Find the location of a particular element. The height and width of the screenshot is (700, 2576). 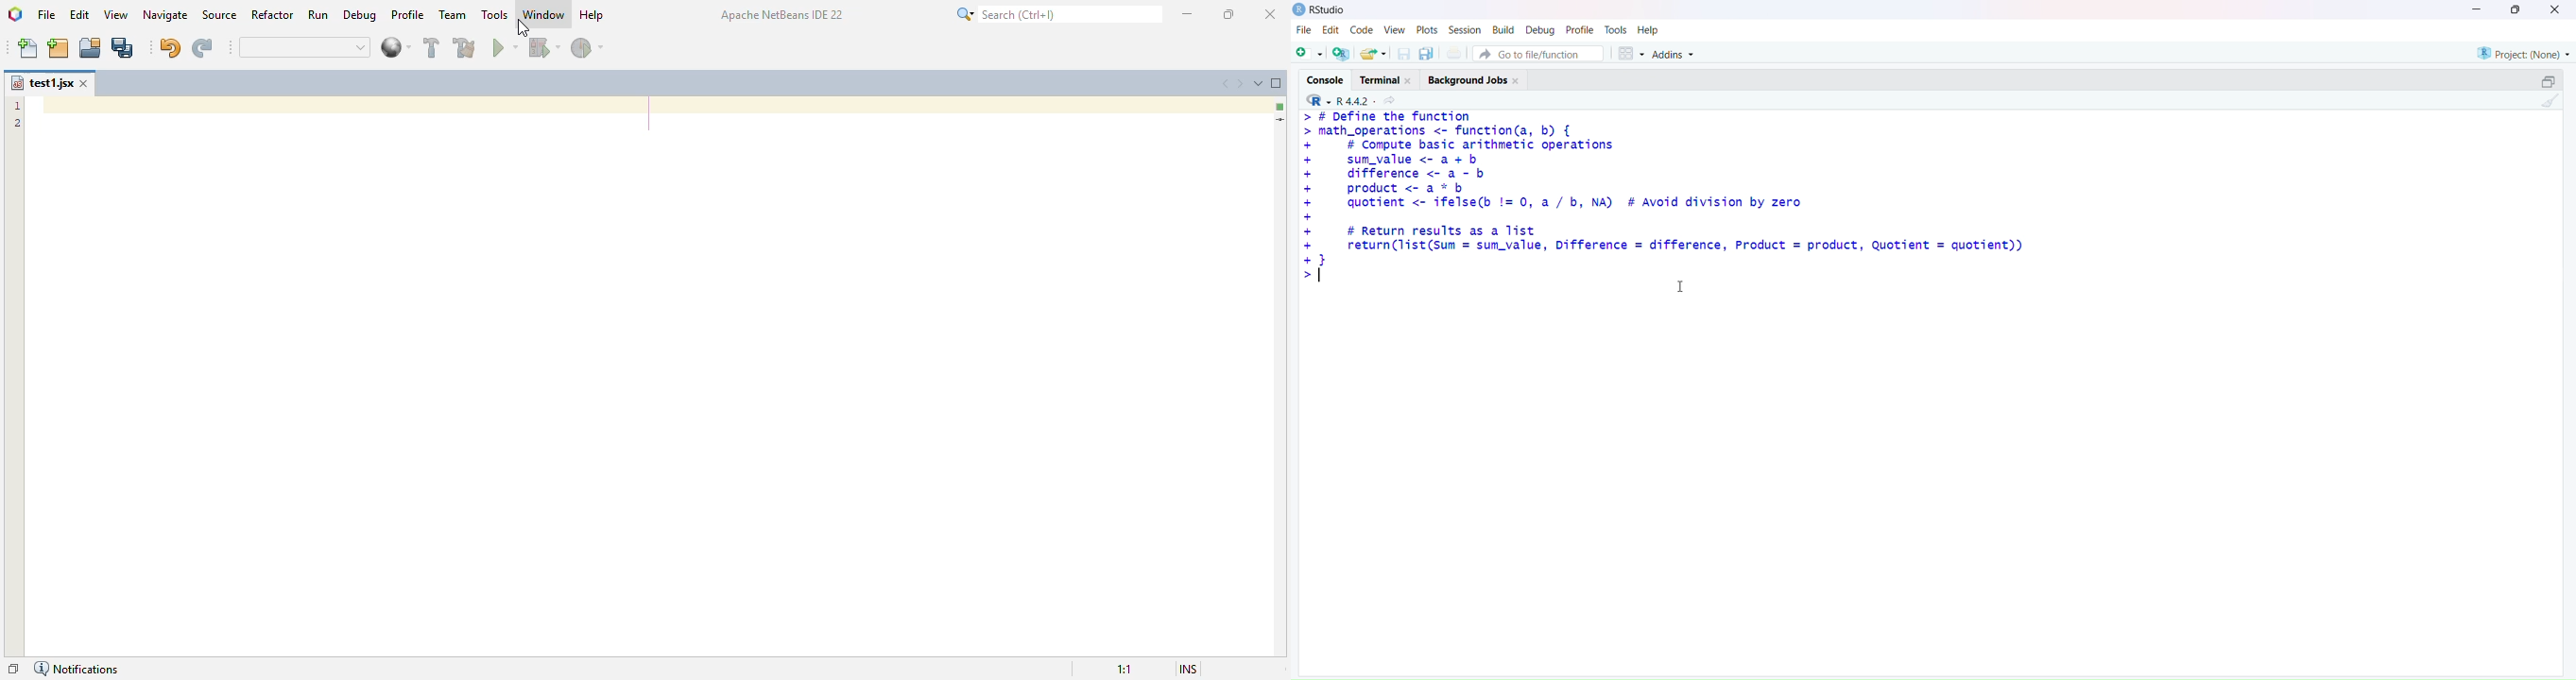

logo is located at coordinates (15, 13).